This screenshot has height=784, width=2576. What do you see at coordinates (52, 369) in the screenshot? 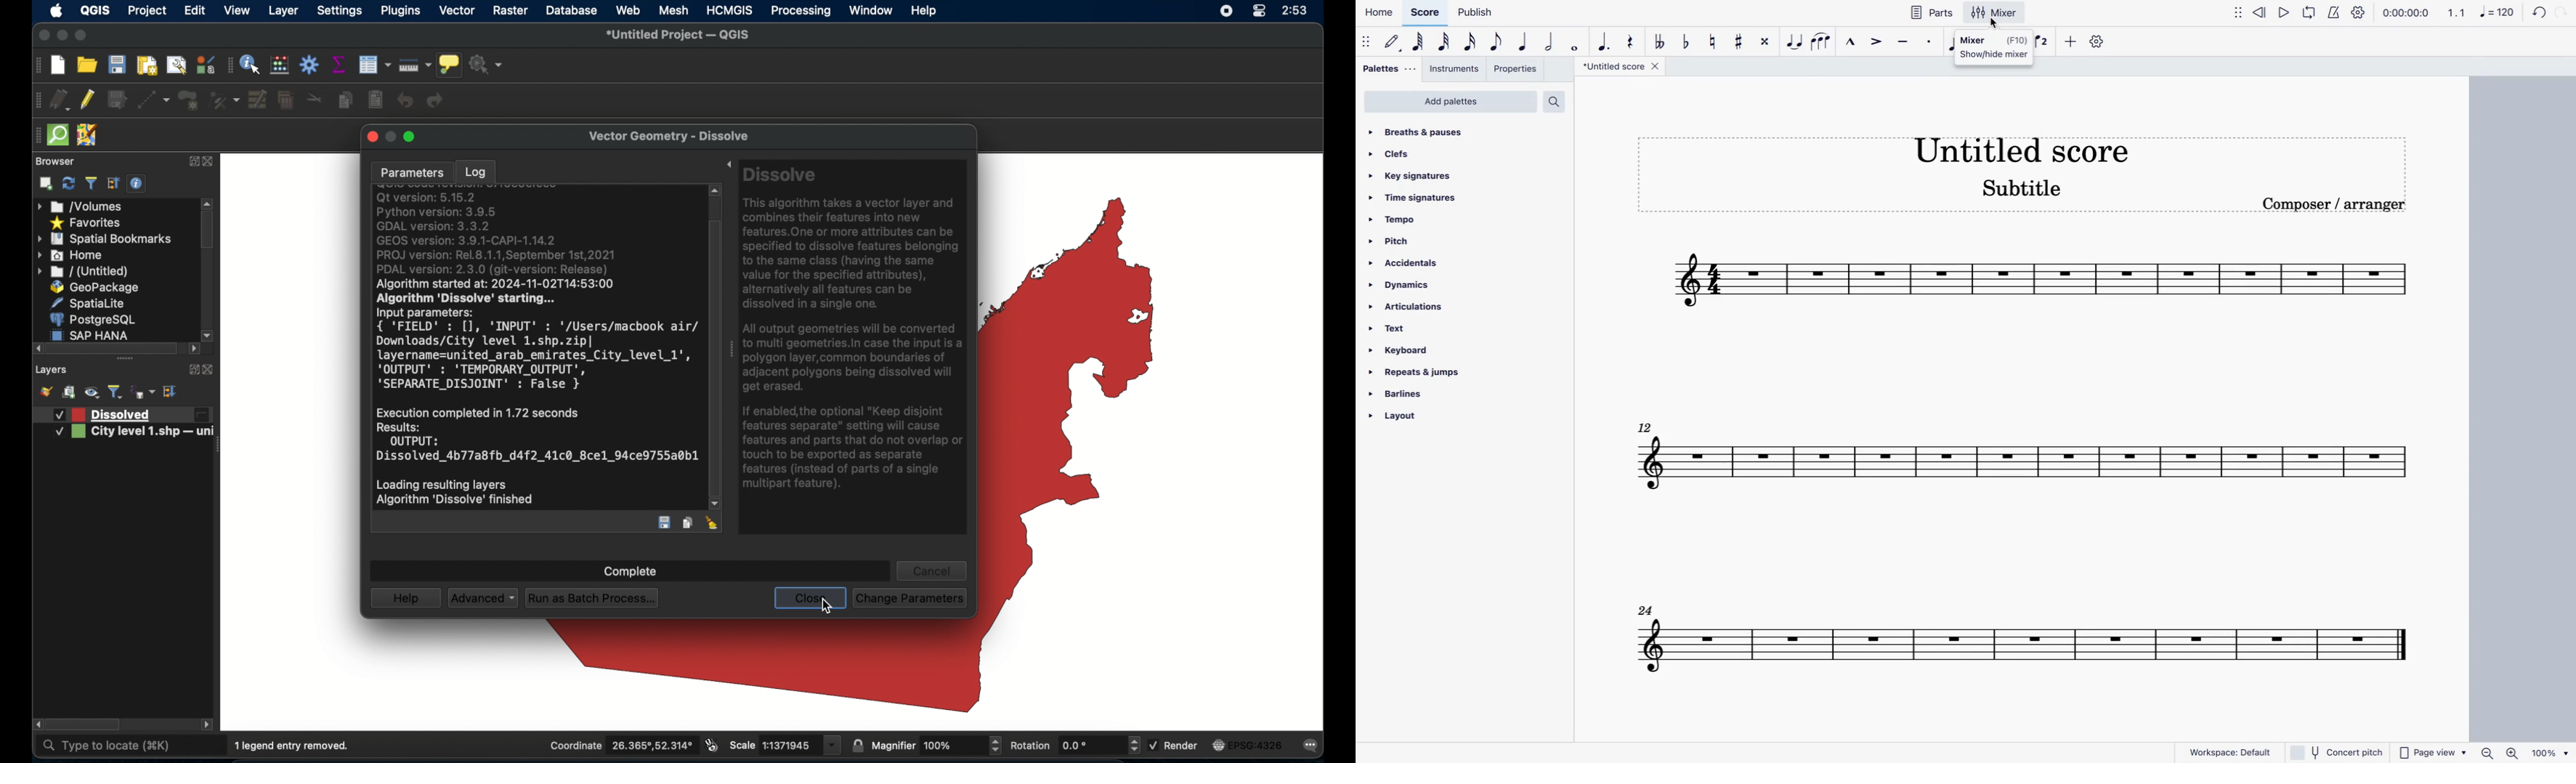
I see `layers` at bounding box center [52, 369].